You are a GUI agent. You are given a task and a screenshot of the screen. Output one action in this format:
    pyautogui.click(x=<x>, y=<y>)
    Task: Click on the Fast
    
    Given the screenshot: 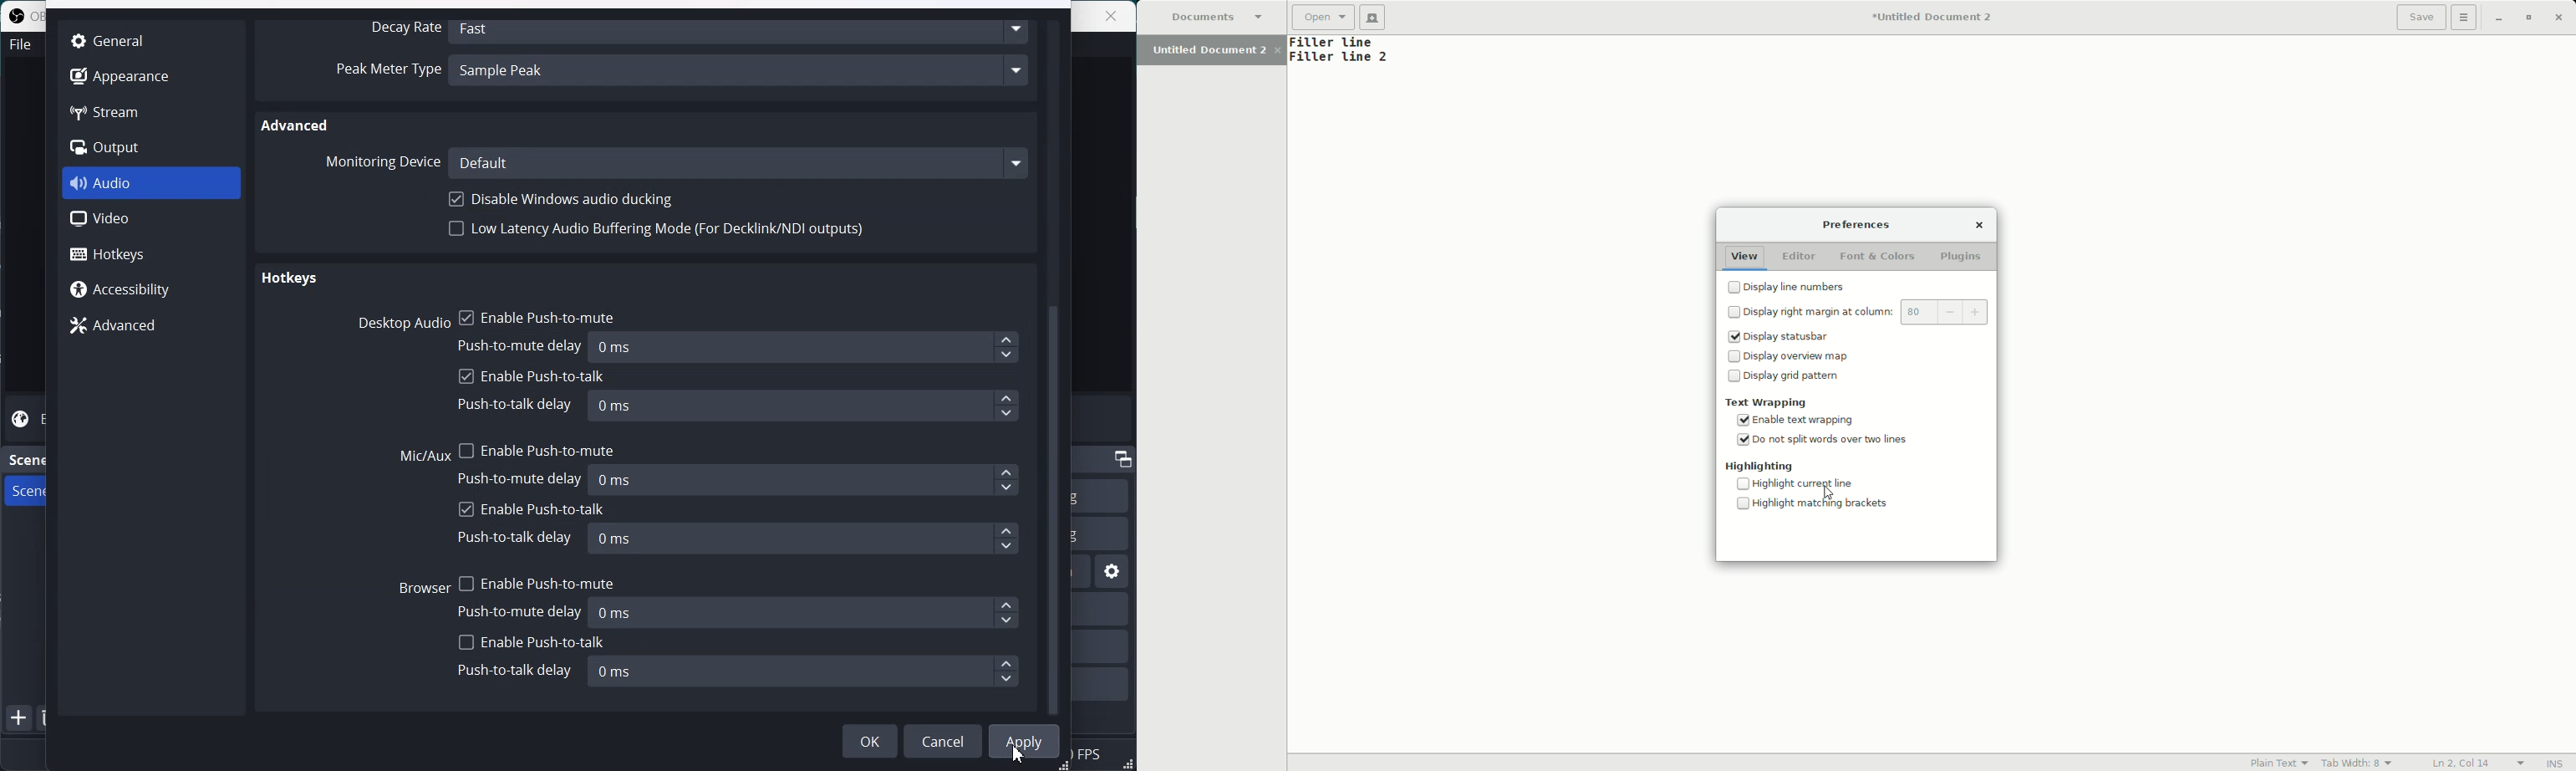 What is the action you would take?
    pyautogui.click(x=741, y=29)
    